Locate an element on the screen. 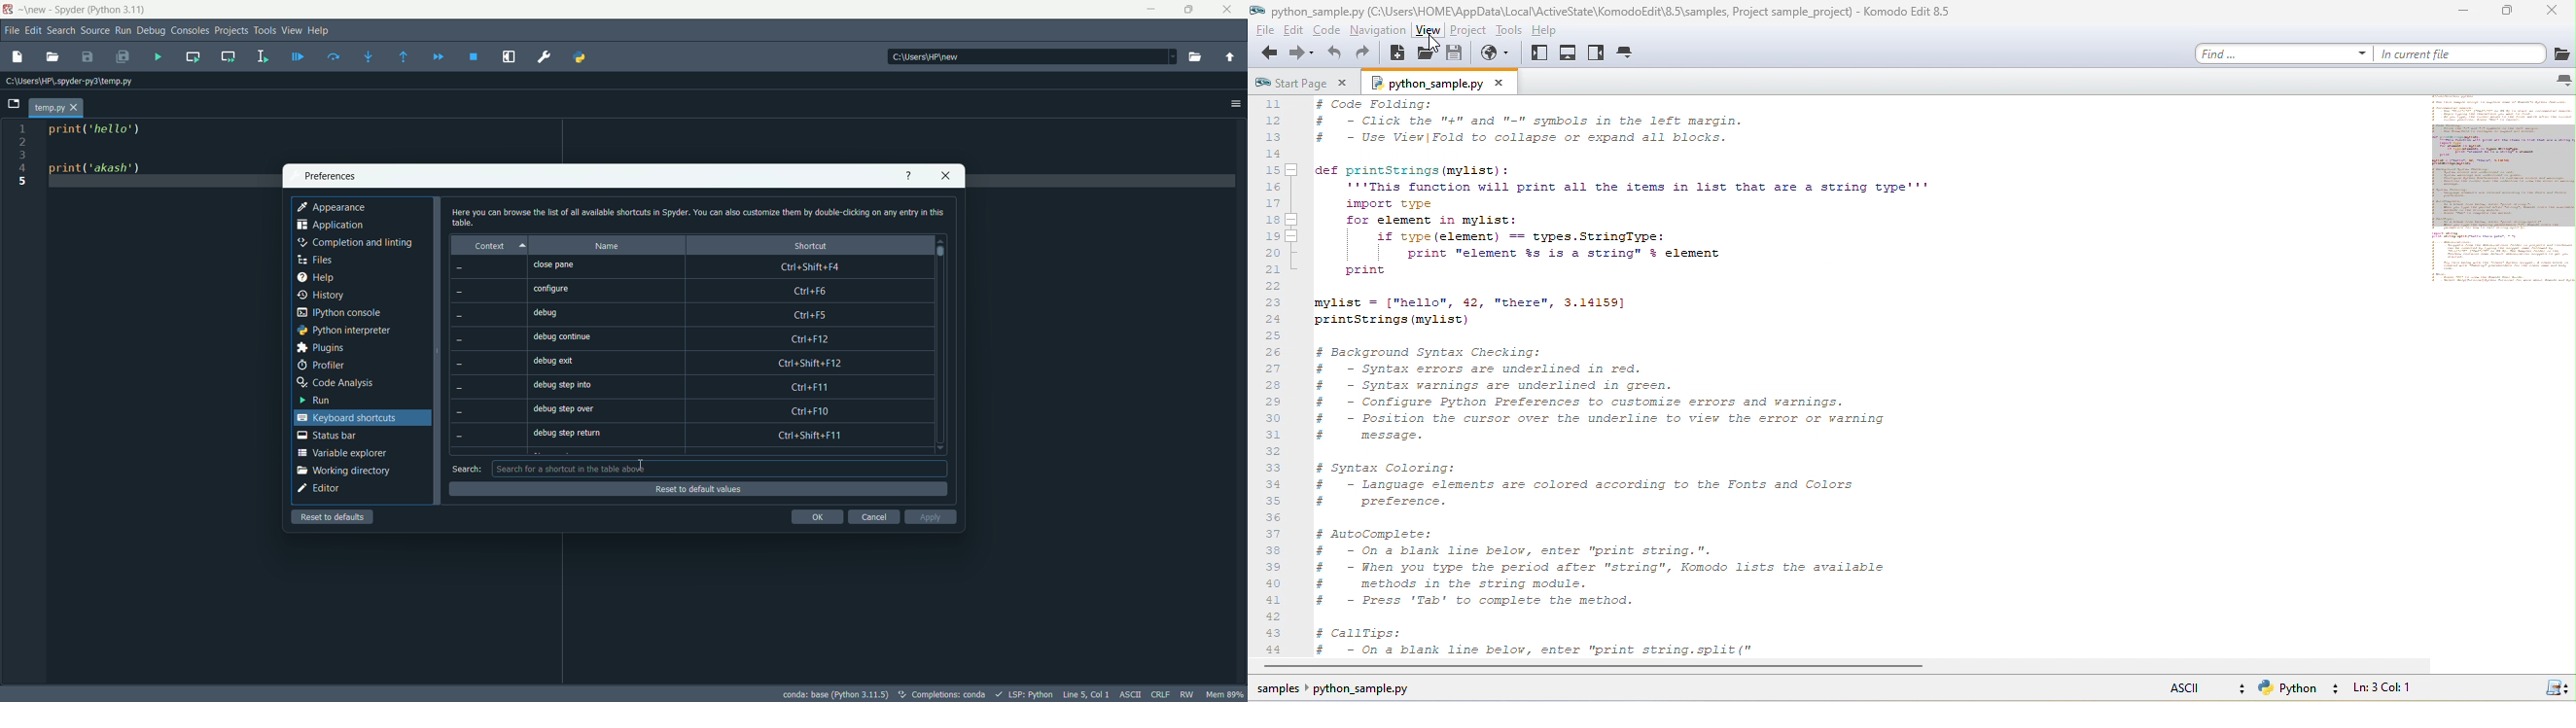  plugins is located at coordinates (322, 348).